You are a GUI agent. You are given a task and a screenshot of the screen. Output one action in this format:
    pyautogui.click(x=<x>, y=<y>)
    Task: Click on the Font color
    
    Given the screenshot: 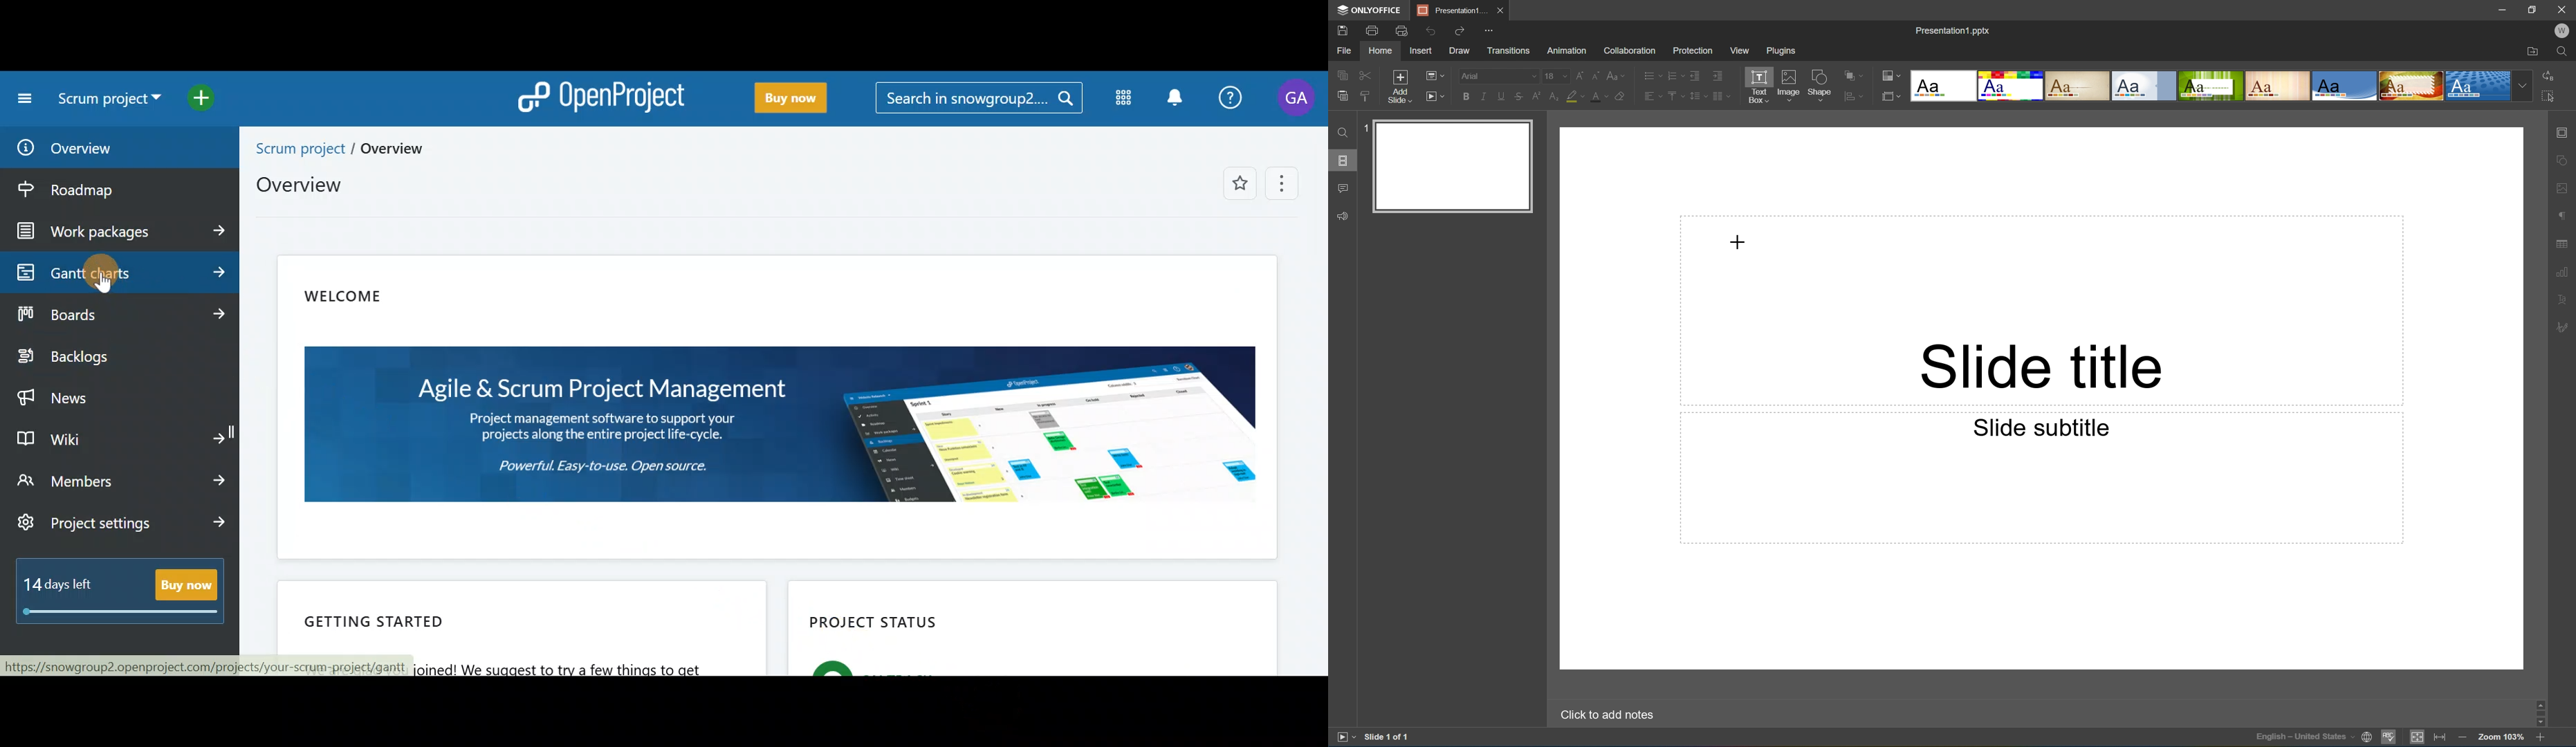 What is the action you would take?
    pyautogui.click(x=1598, y=96)
    